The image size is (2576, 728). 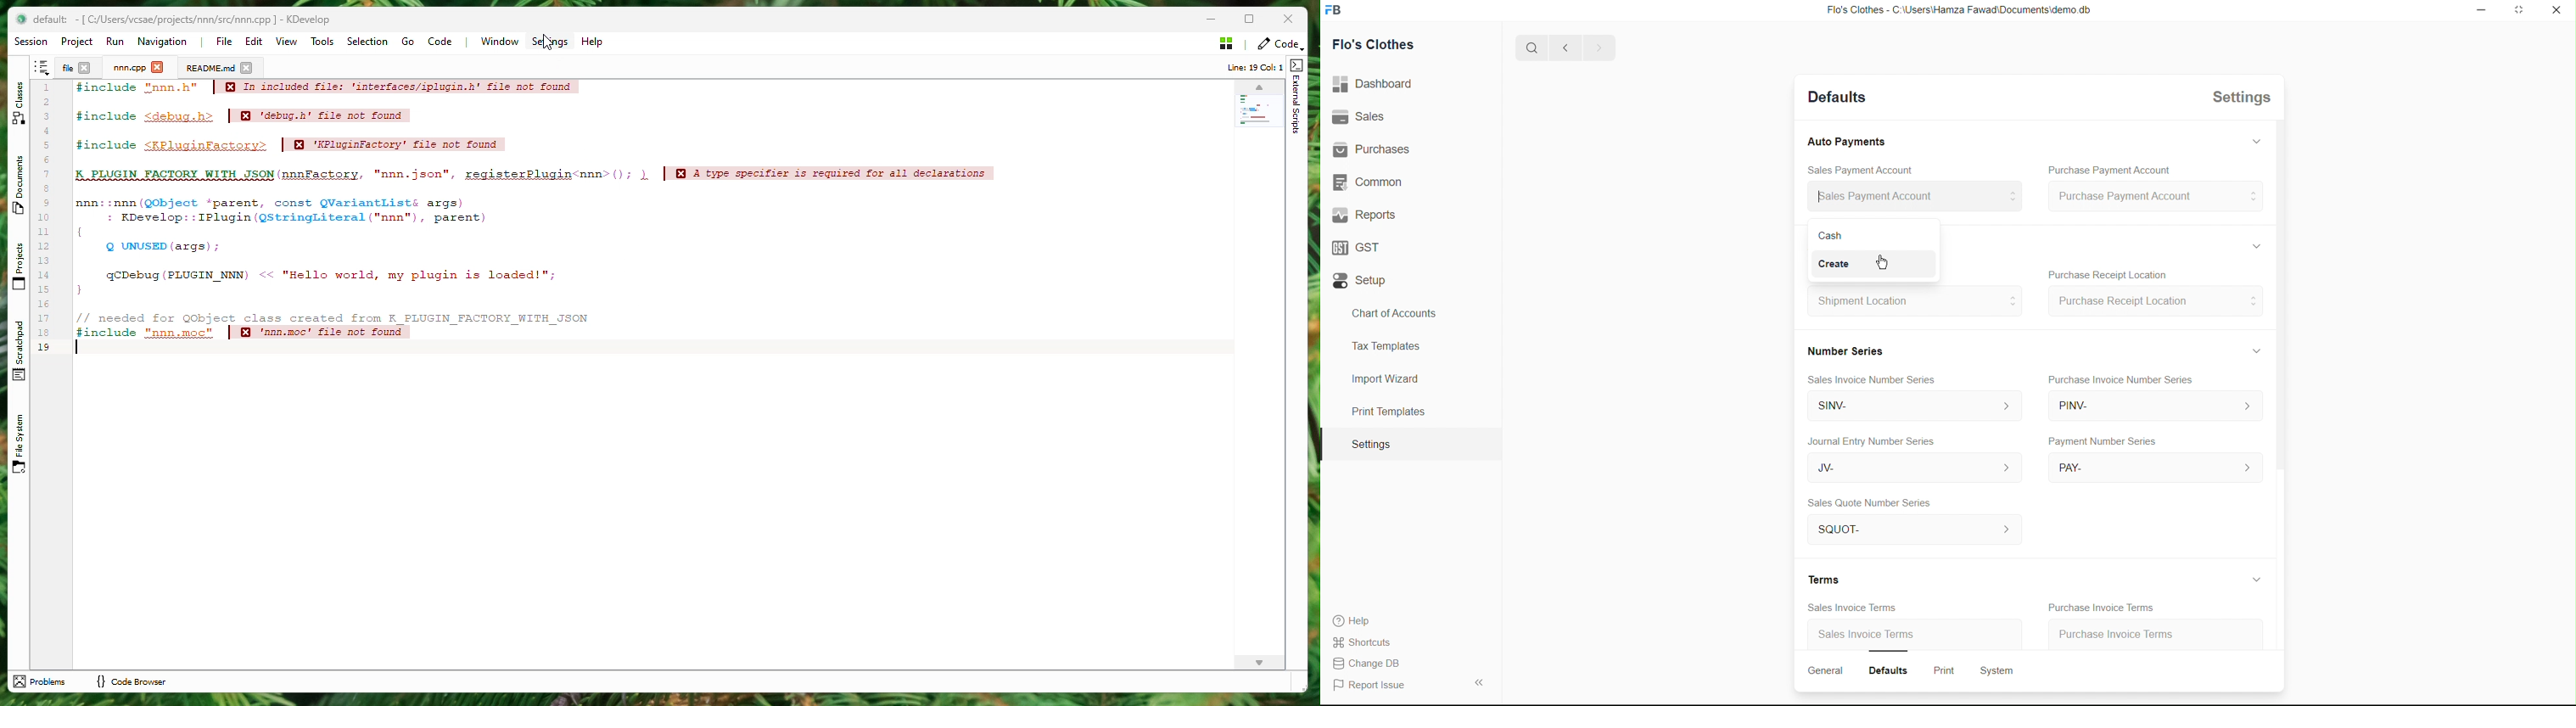 I want to click on Flo's Clothes - C:\Users\Hamza Fawad\Documents\demo db, so click(x=1957, y=10).